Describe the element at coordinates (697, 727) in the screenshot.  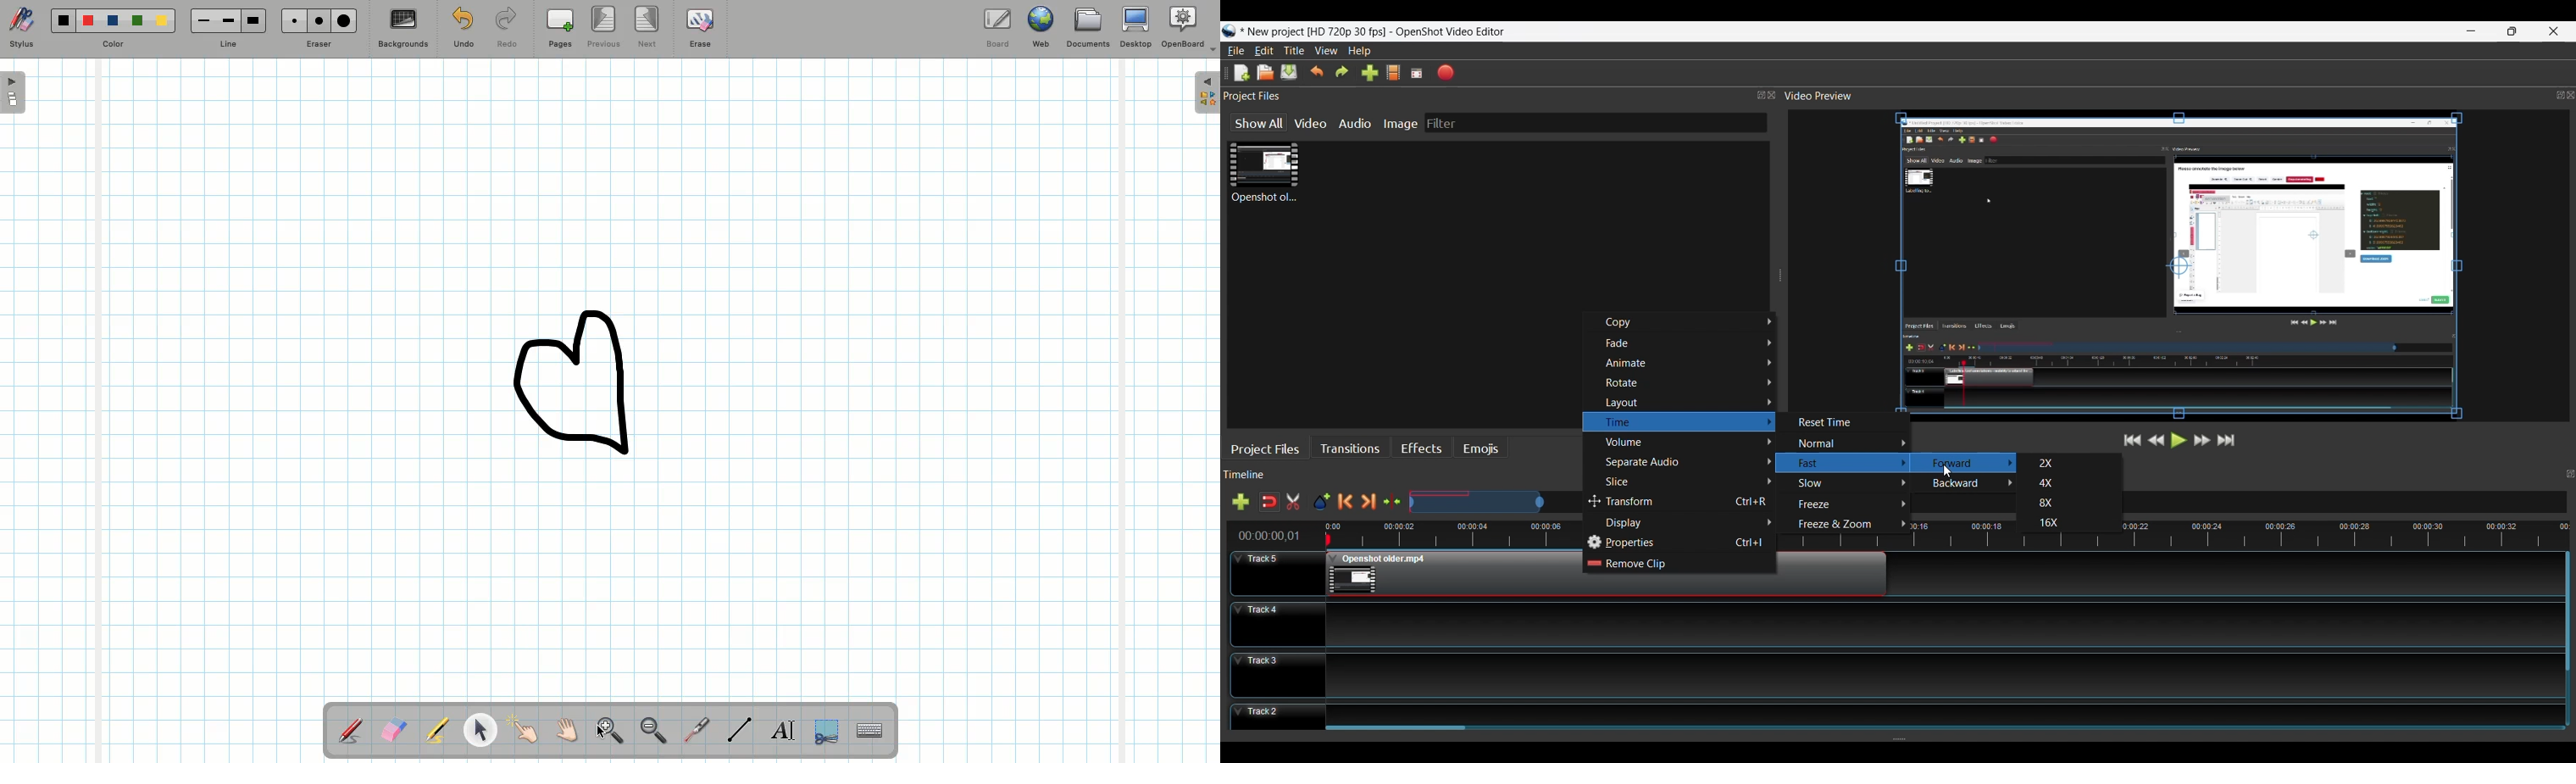
I see `Laser pointer` at that location.